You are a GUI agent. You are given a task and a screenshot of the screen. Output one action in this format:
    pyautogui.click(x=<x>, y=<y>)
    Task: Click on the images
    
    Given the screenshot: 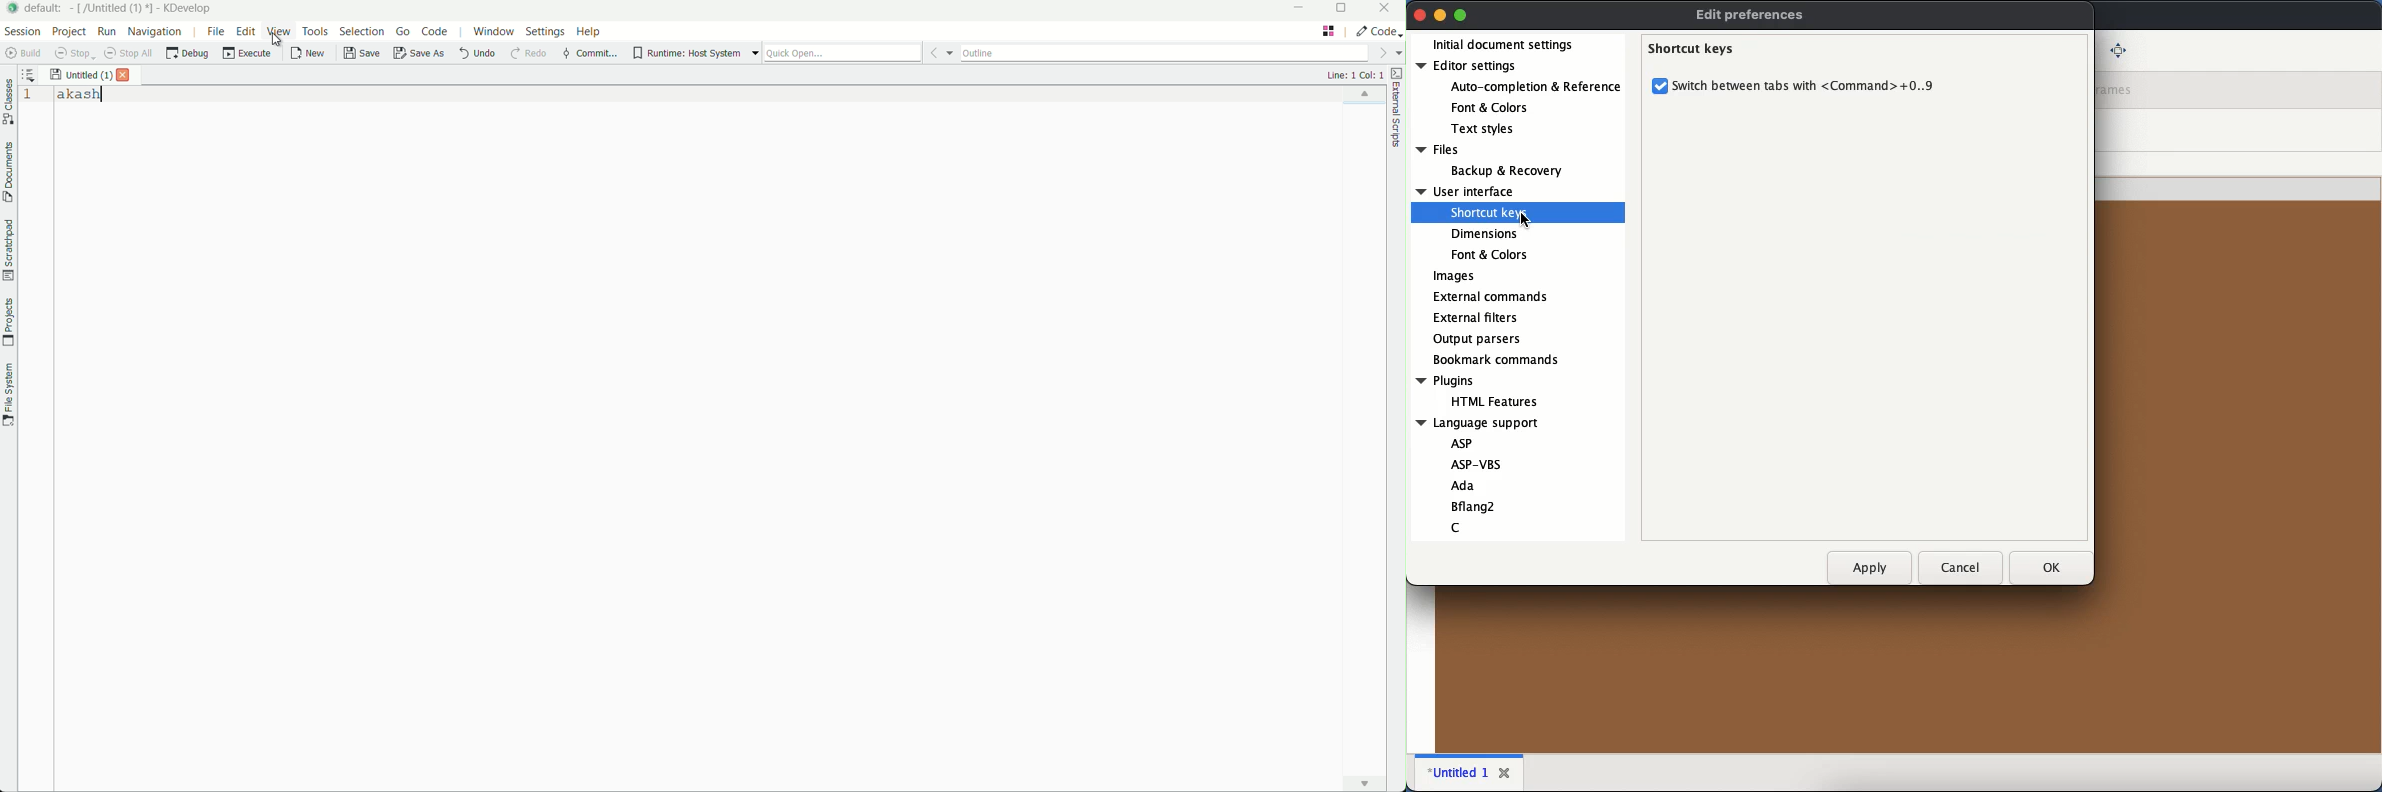 What is the action you would take?
    pyautogui.click(x=1455, y=276)
    